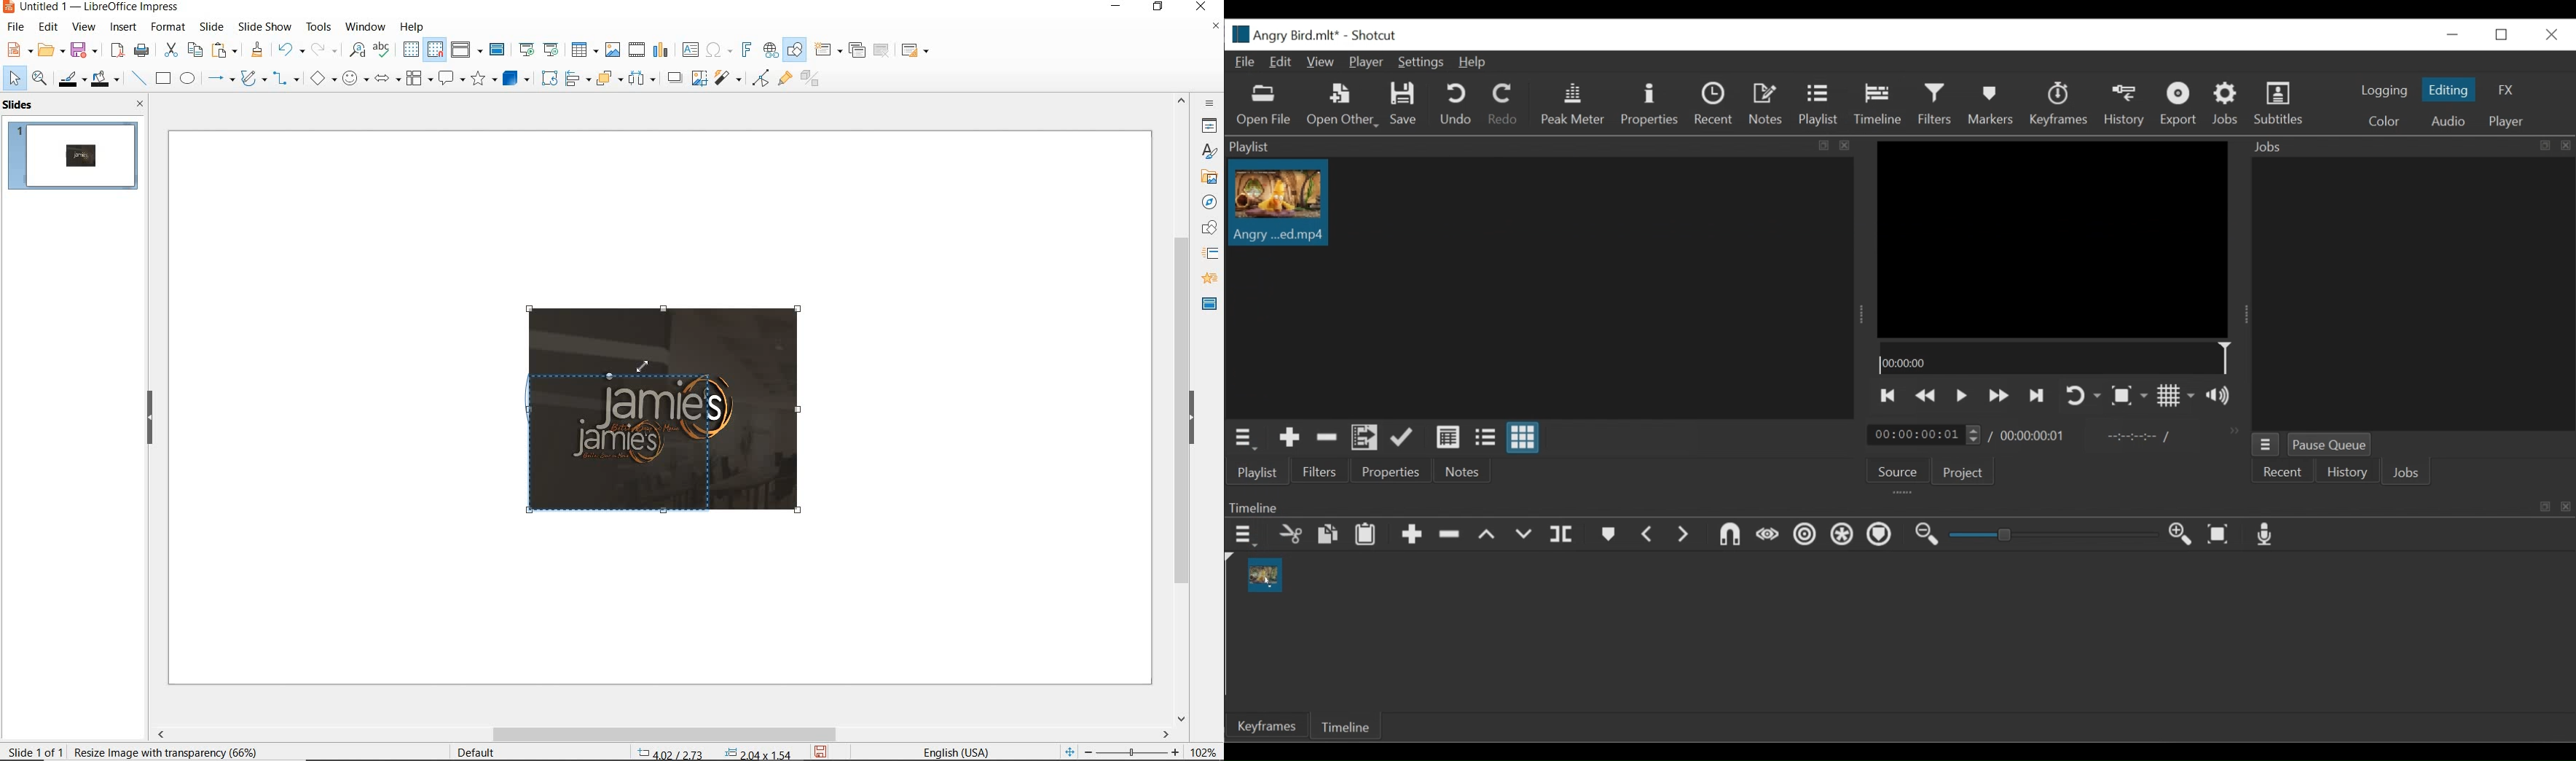  What do you see at coordinates (1375, 36) in the screenshot?
I see `Shotcut` at bounding box center [1375, 36].